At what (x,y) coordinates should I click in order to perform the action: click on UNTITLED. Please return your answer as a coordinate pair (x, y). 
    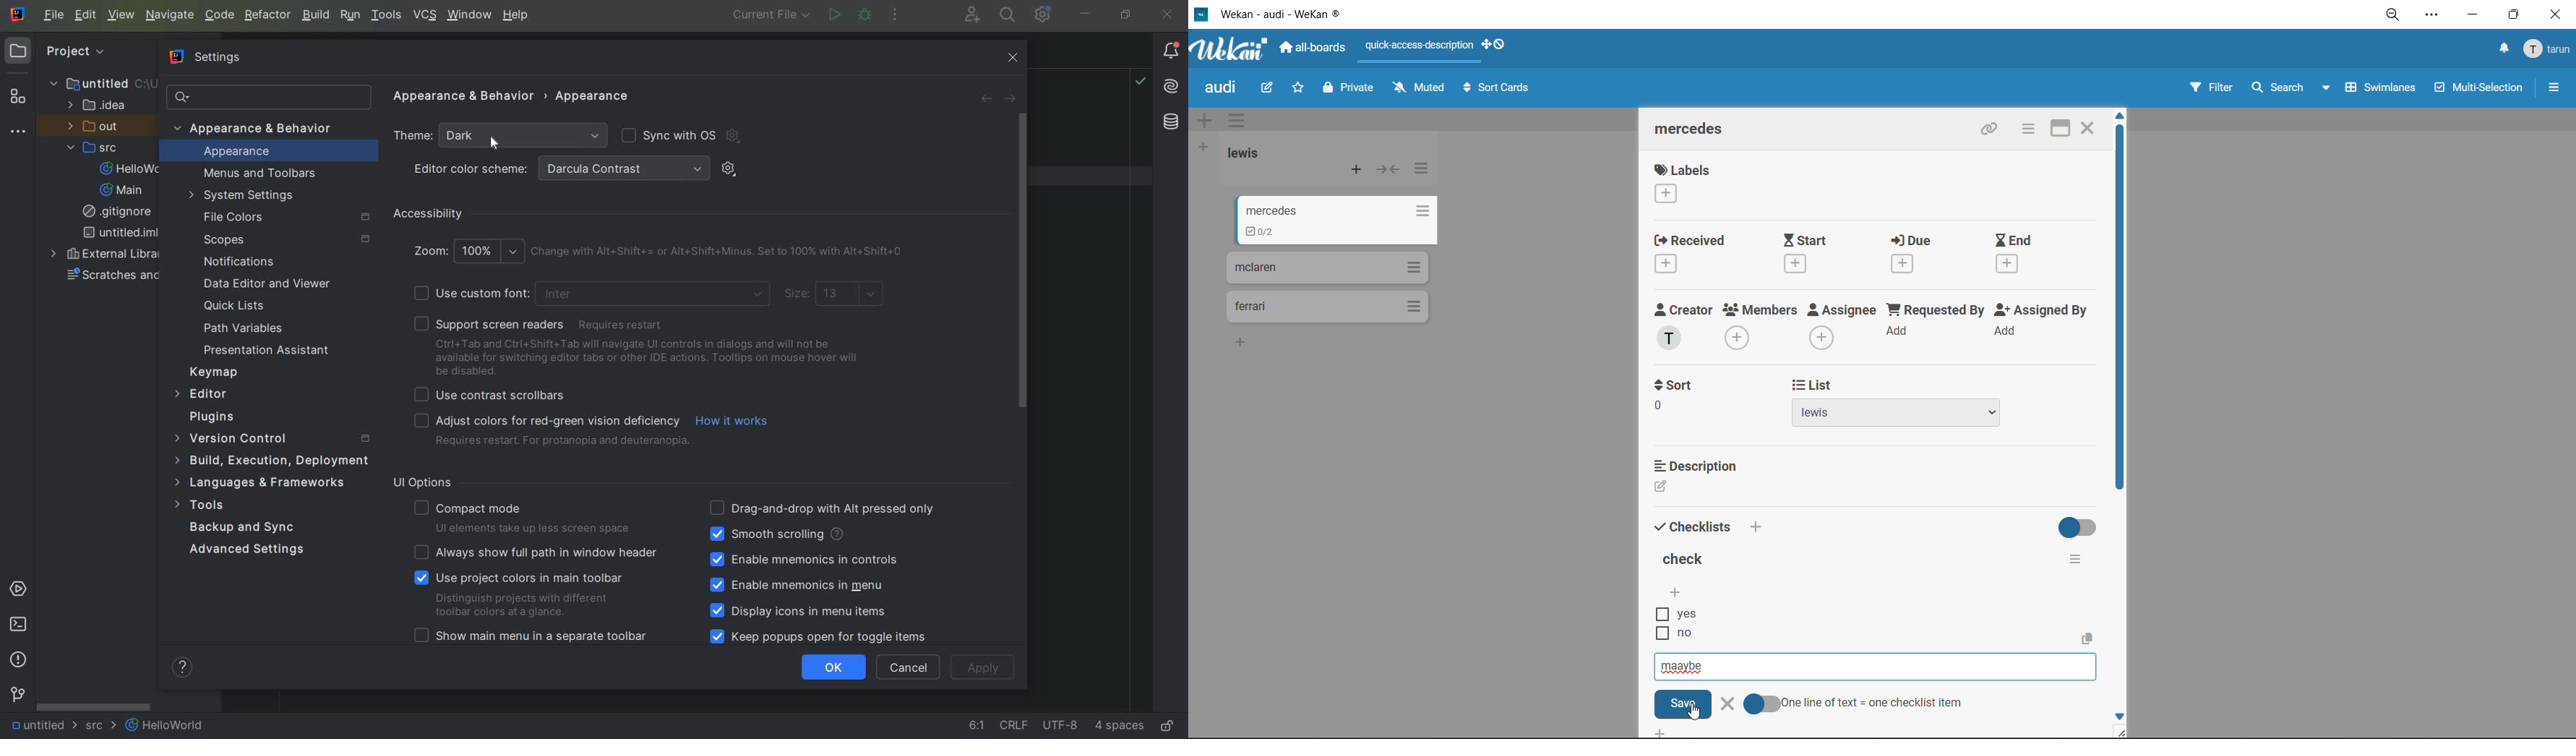
    Looking at the image, I should click on (42, 726).